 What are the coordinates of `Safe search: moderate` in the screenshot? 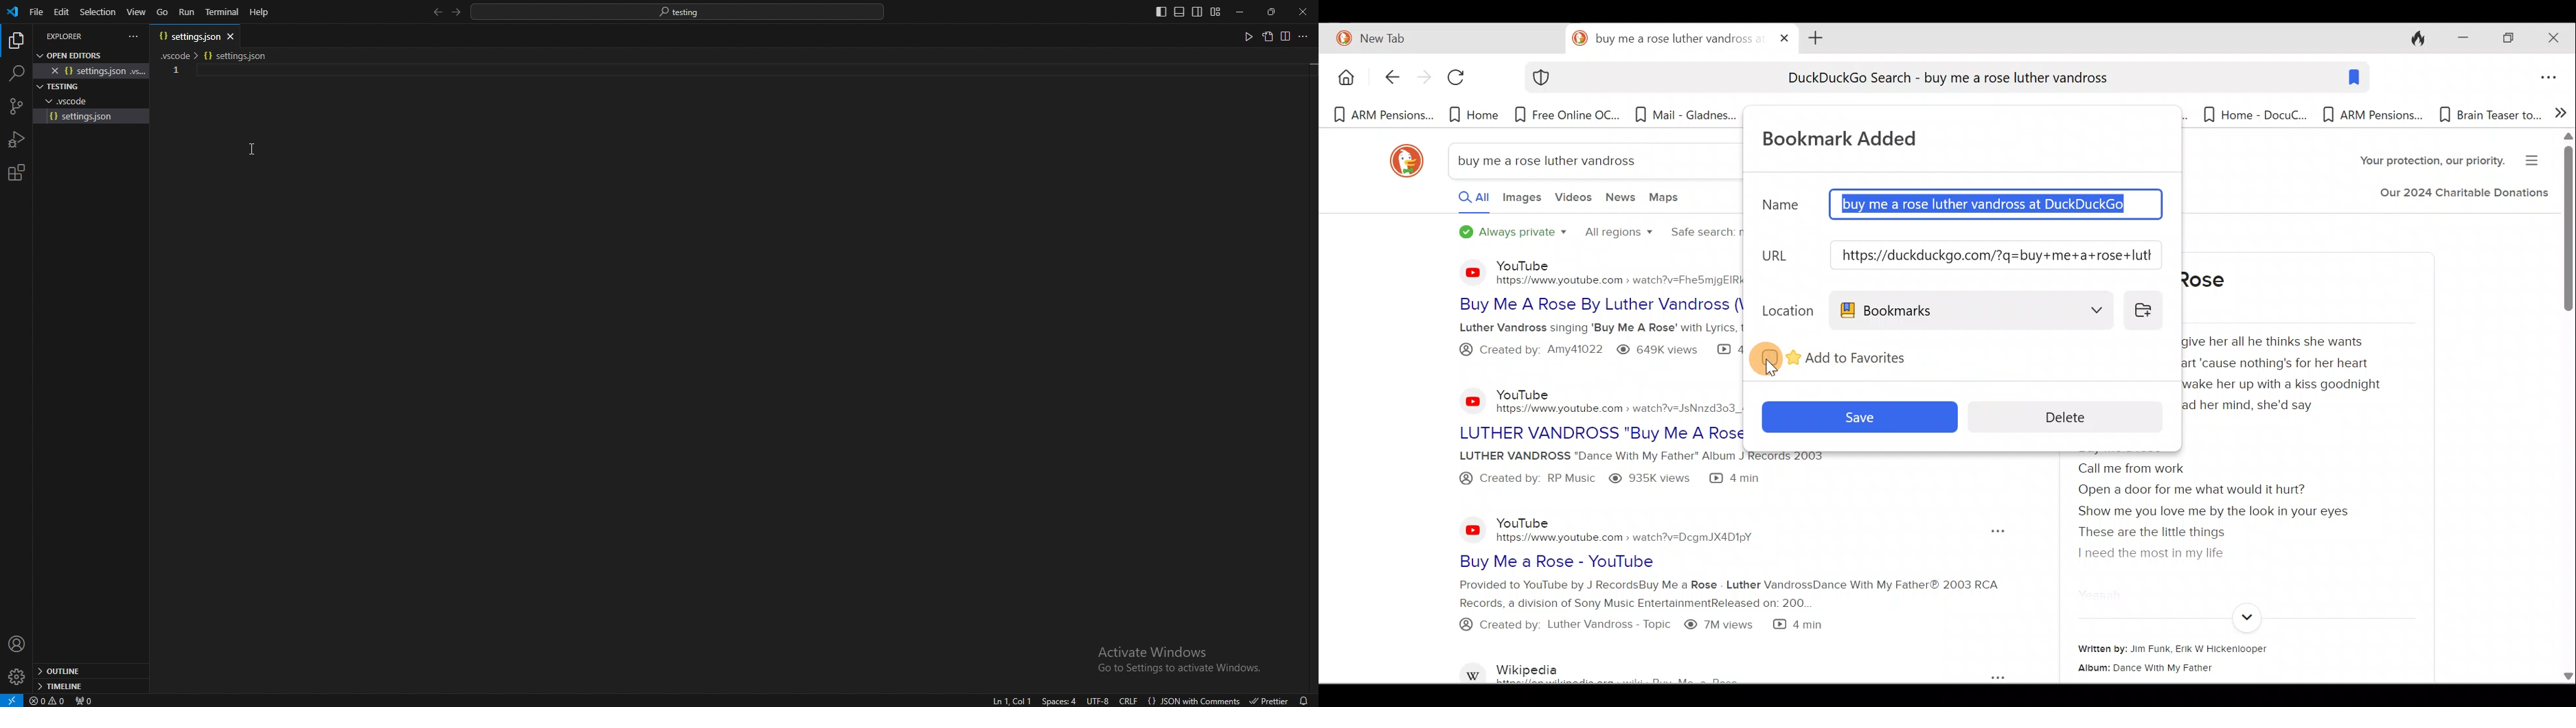 It's located at (1700, 234).